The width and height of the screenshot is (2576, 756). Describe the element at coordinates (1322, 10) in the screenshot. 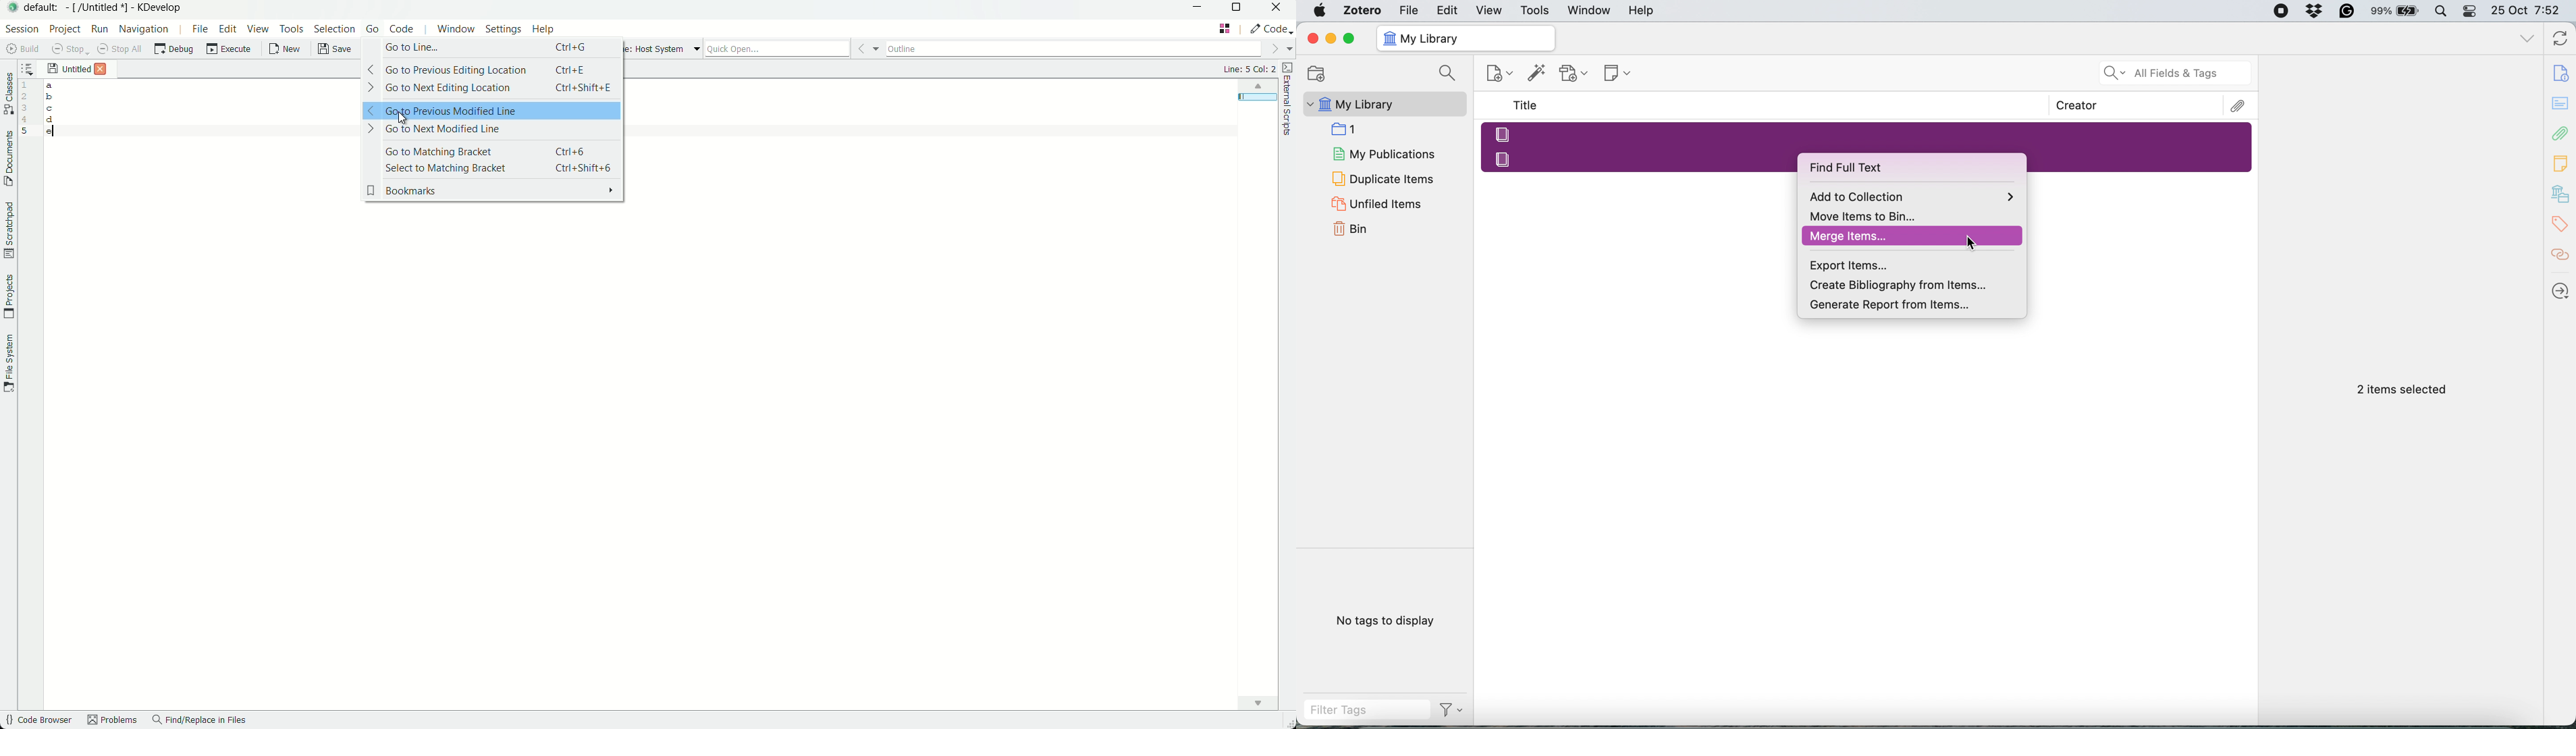

I see `Apple Menu` at that location.